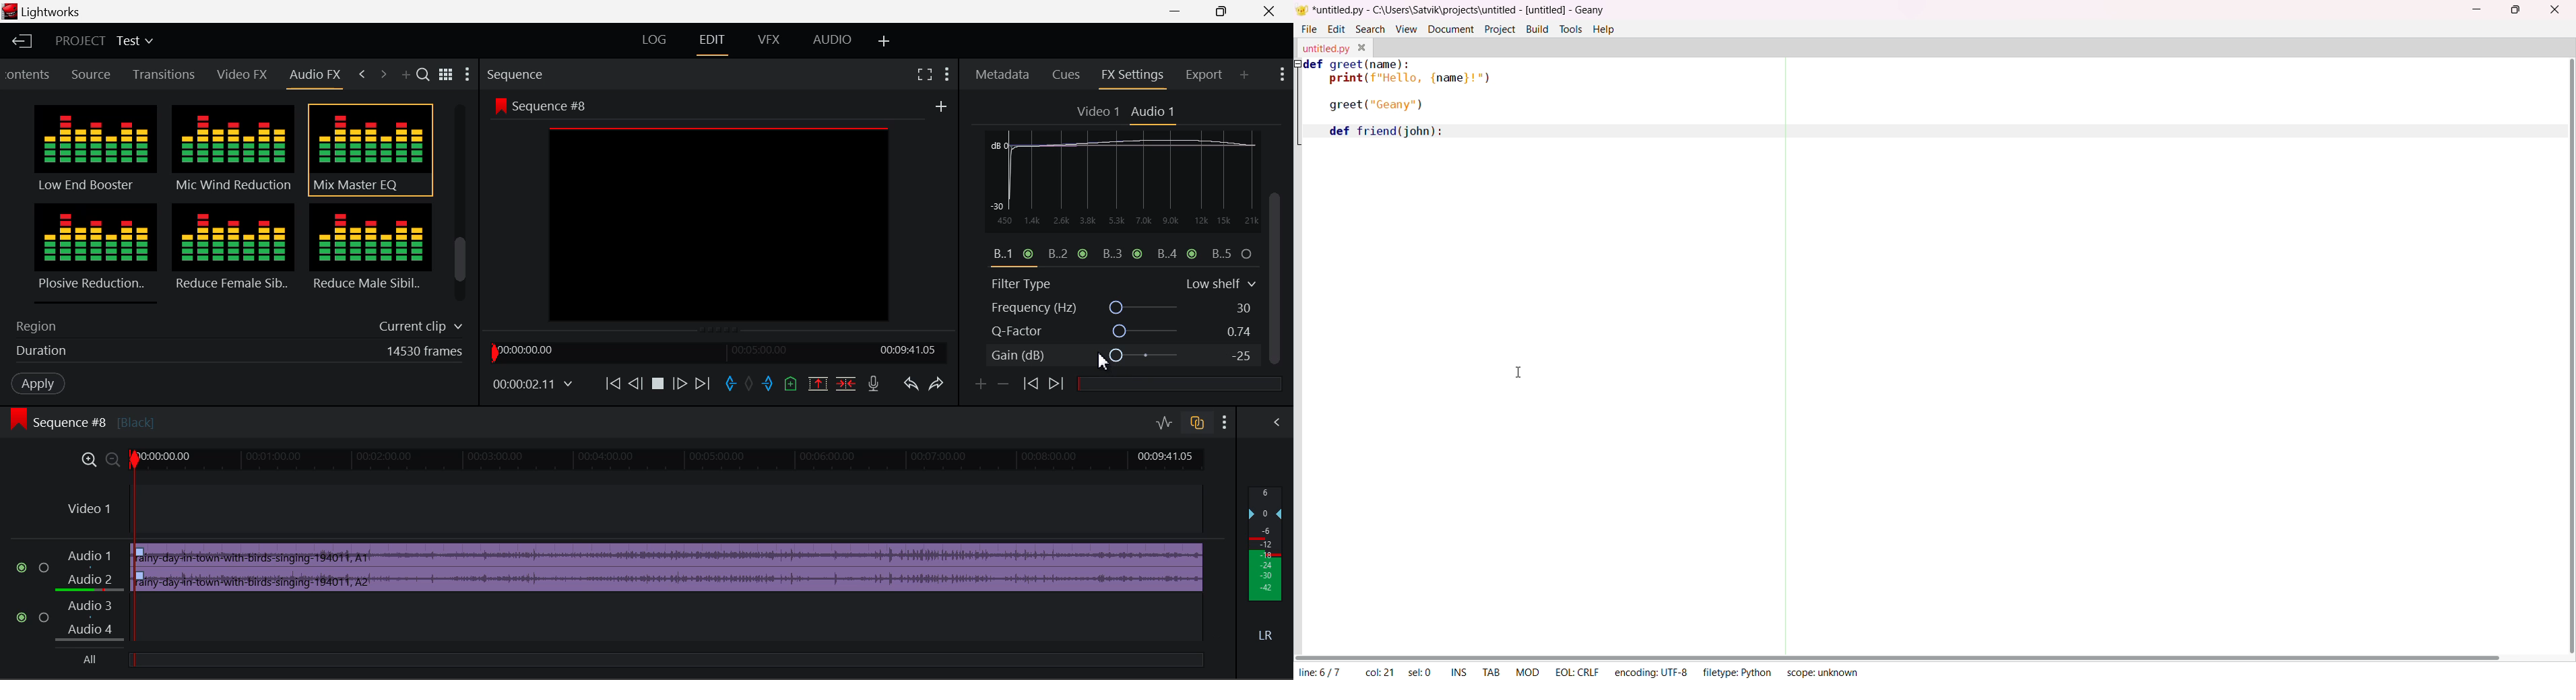  Describe the element at coordinates (102, 40) in the screenshot. I see `Project Title` at that location.